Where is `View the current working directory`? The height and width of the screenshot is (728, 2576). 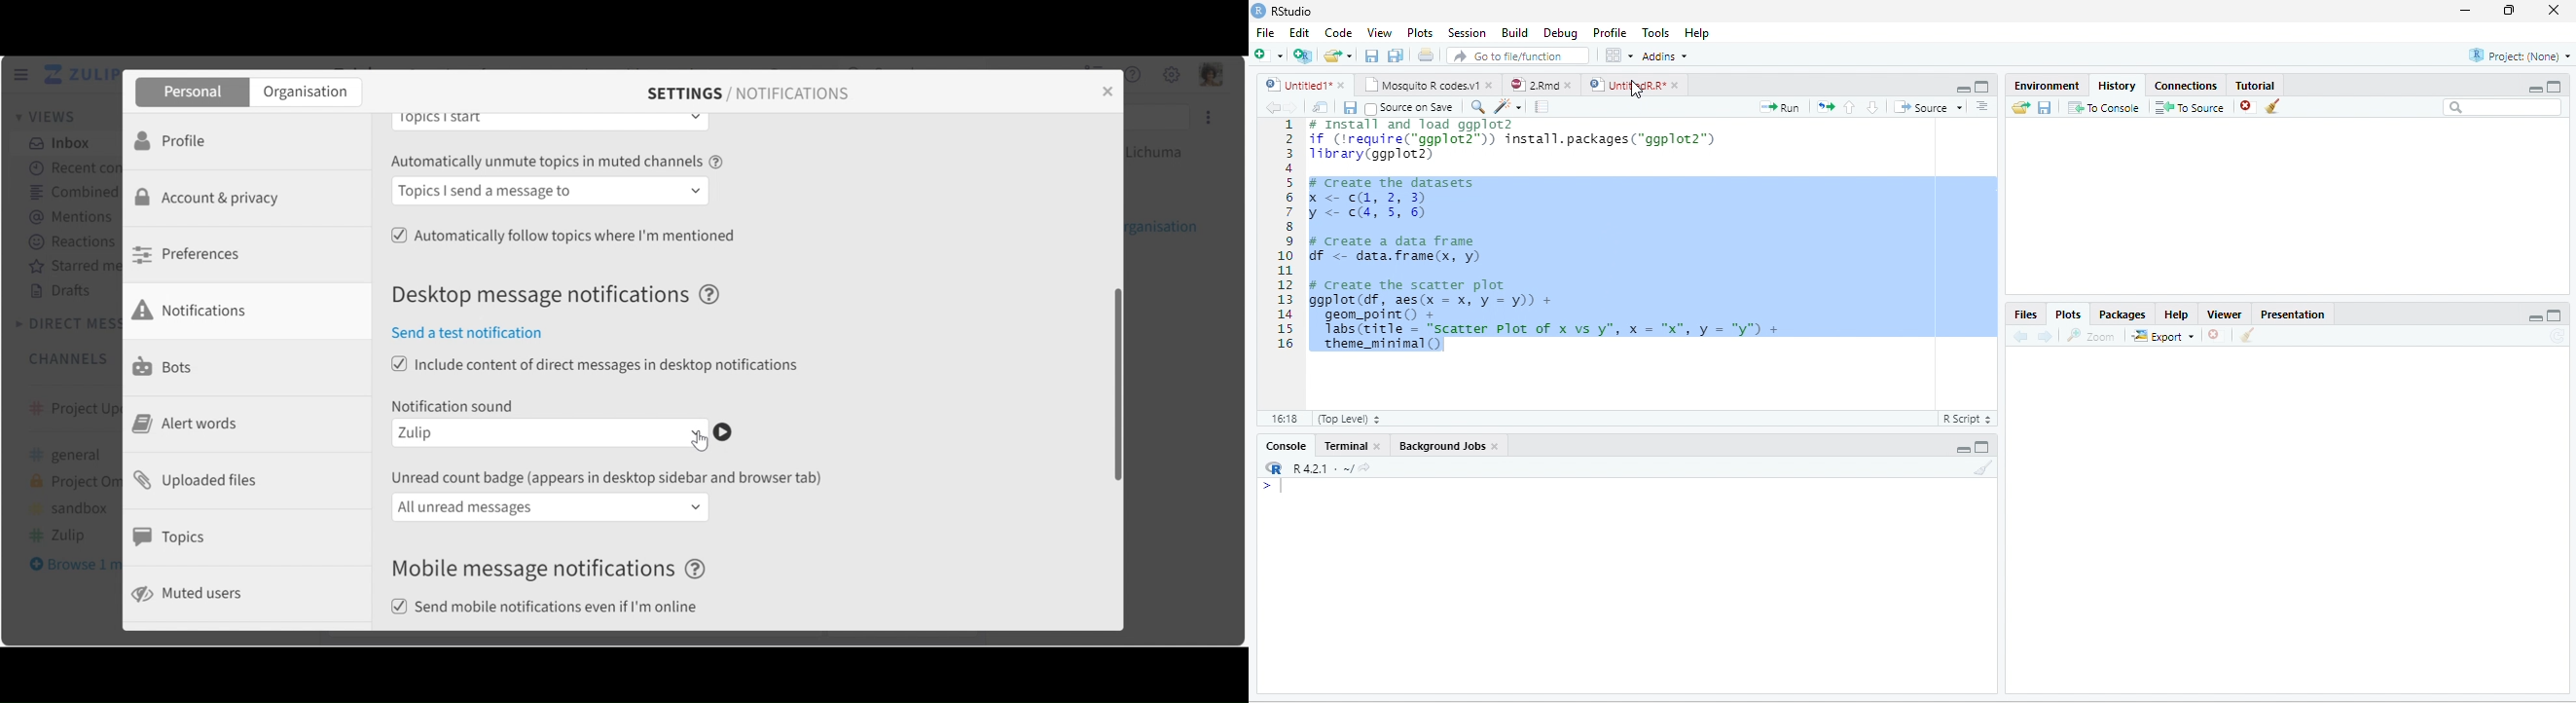
View the current working directory is located at coordinates (1364, 466).